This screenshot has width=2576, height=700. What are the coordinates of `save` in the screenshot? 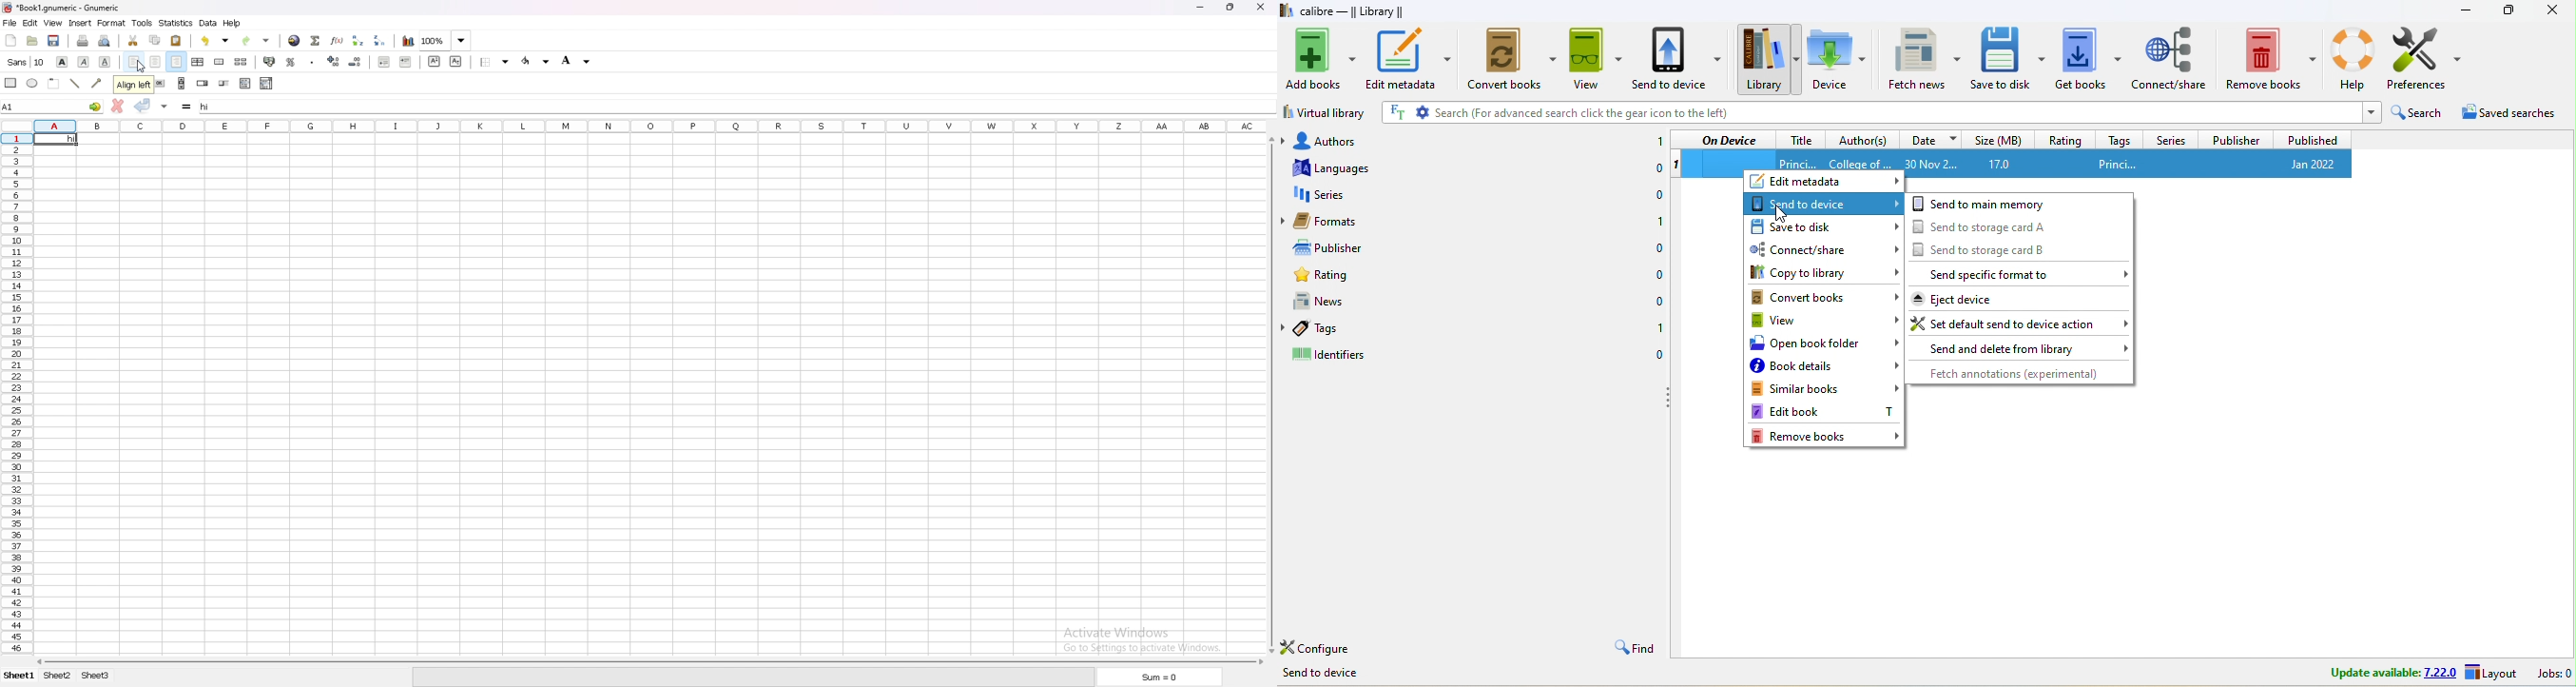 It's located at (54, 41).